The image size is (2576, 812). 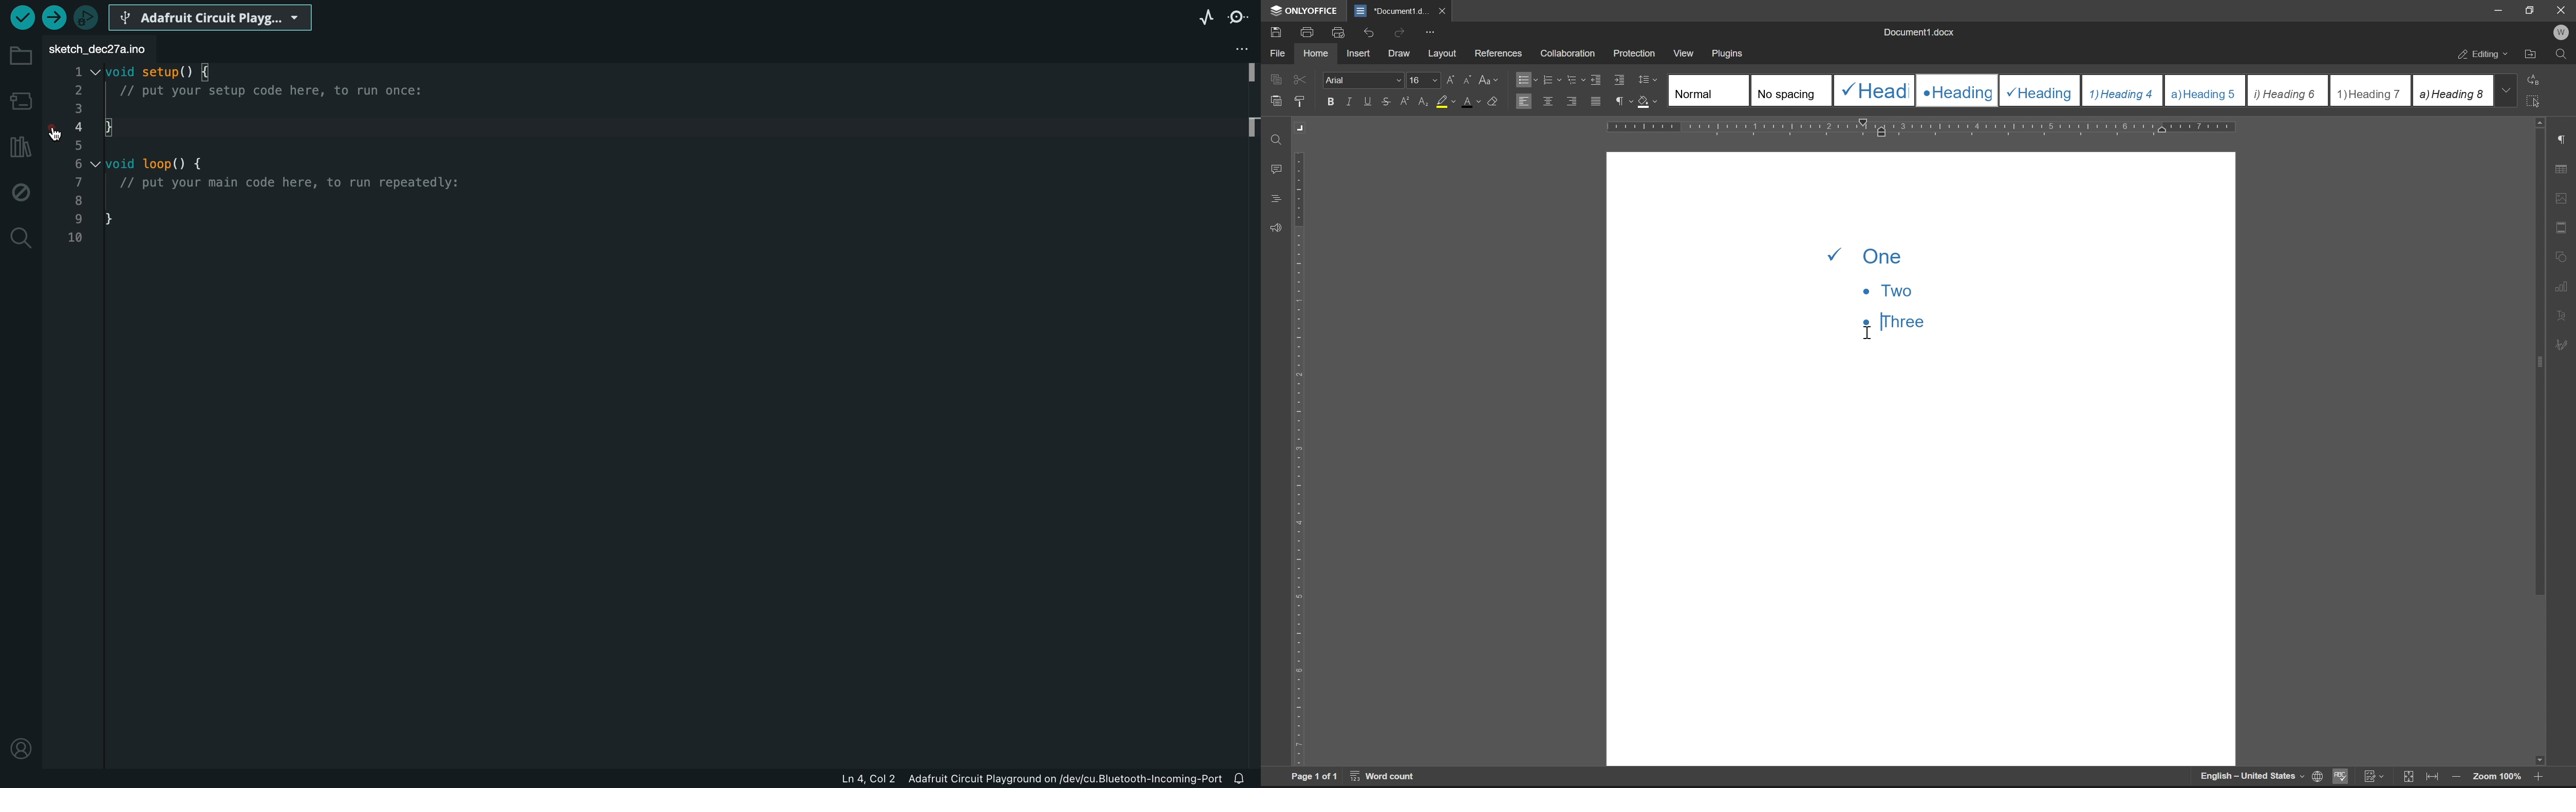 What do you see at coordinates (1391, 11) in the screenshot?
I see `document1` at bounding box center [1391, 11].